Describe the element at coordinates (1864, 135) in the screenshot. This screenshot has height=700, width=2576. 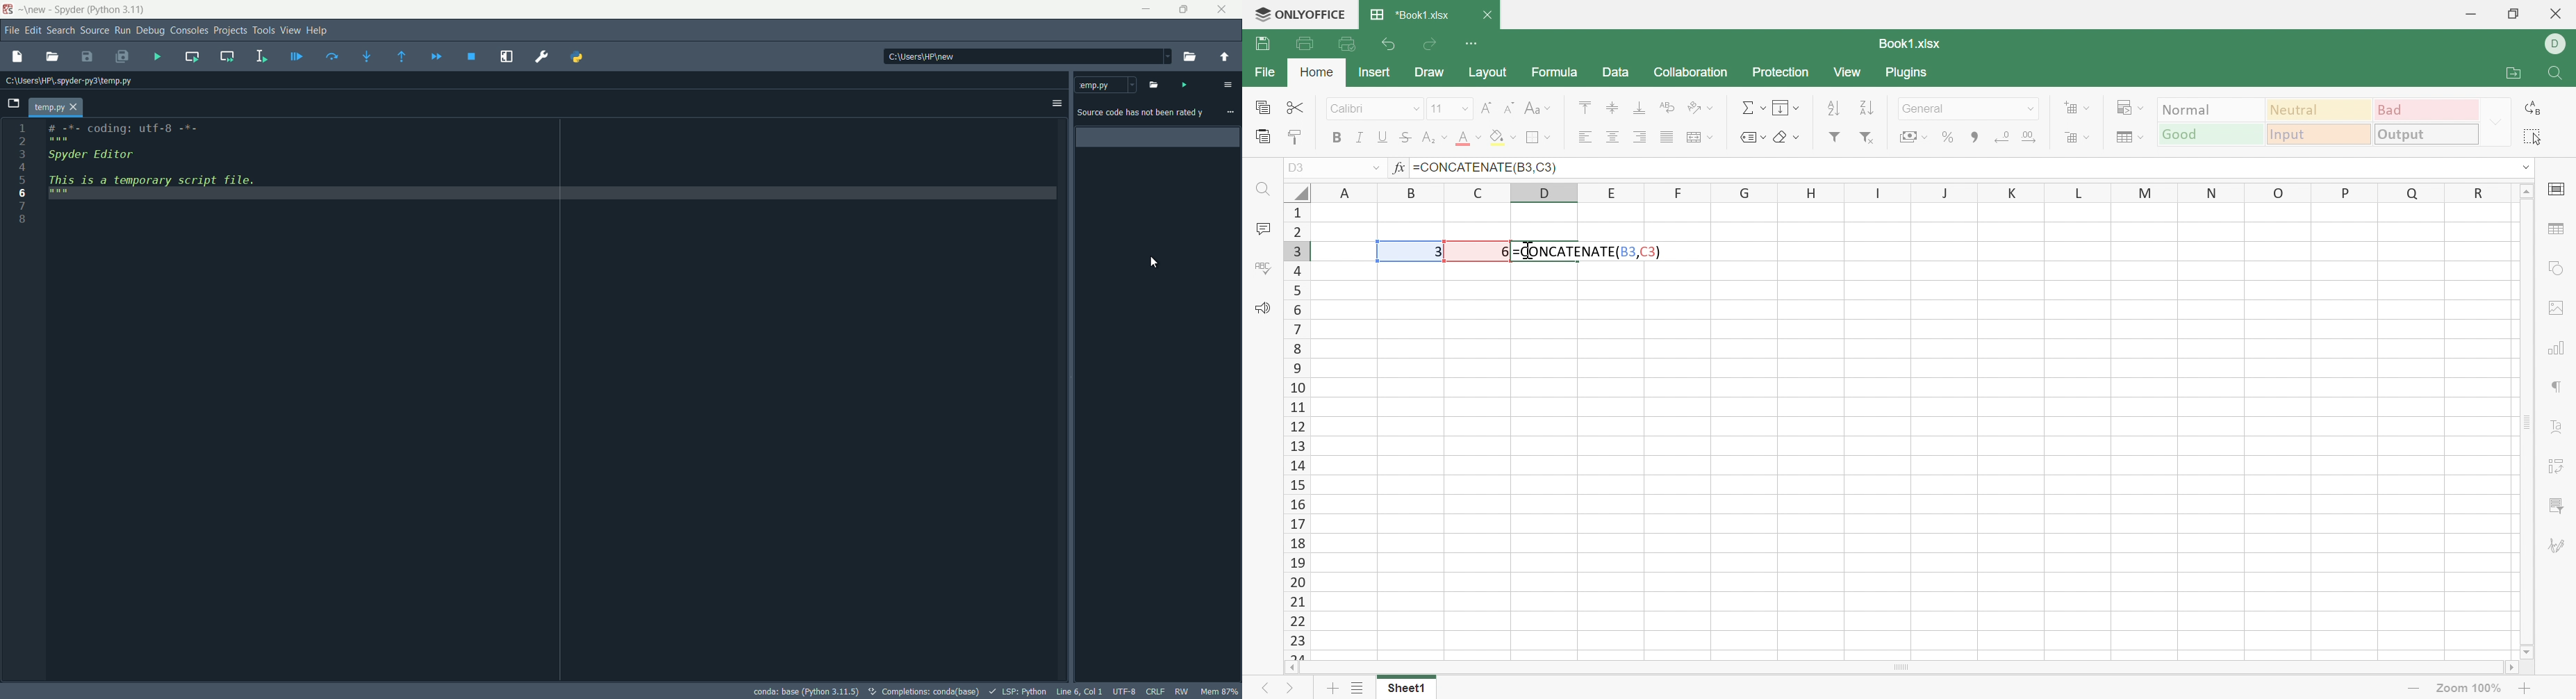
I see `Remove filter` at that location.